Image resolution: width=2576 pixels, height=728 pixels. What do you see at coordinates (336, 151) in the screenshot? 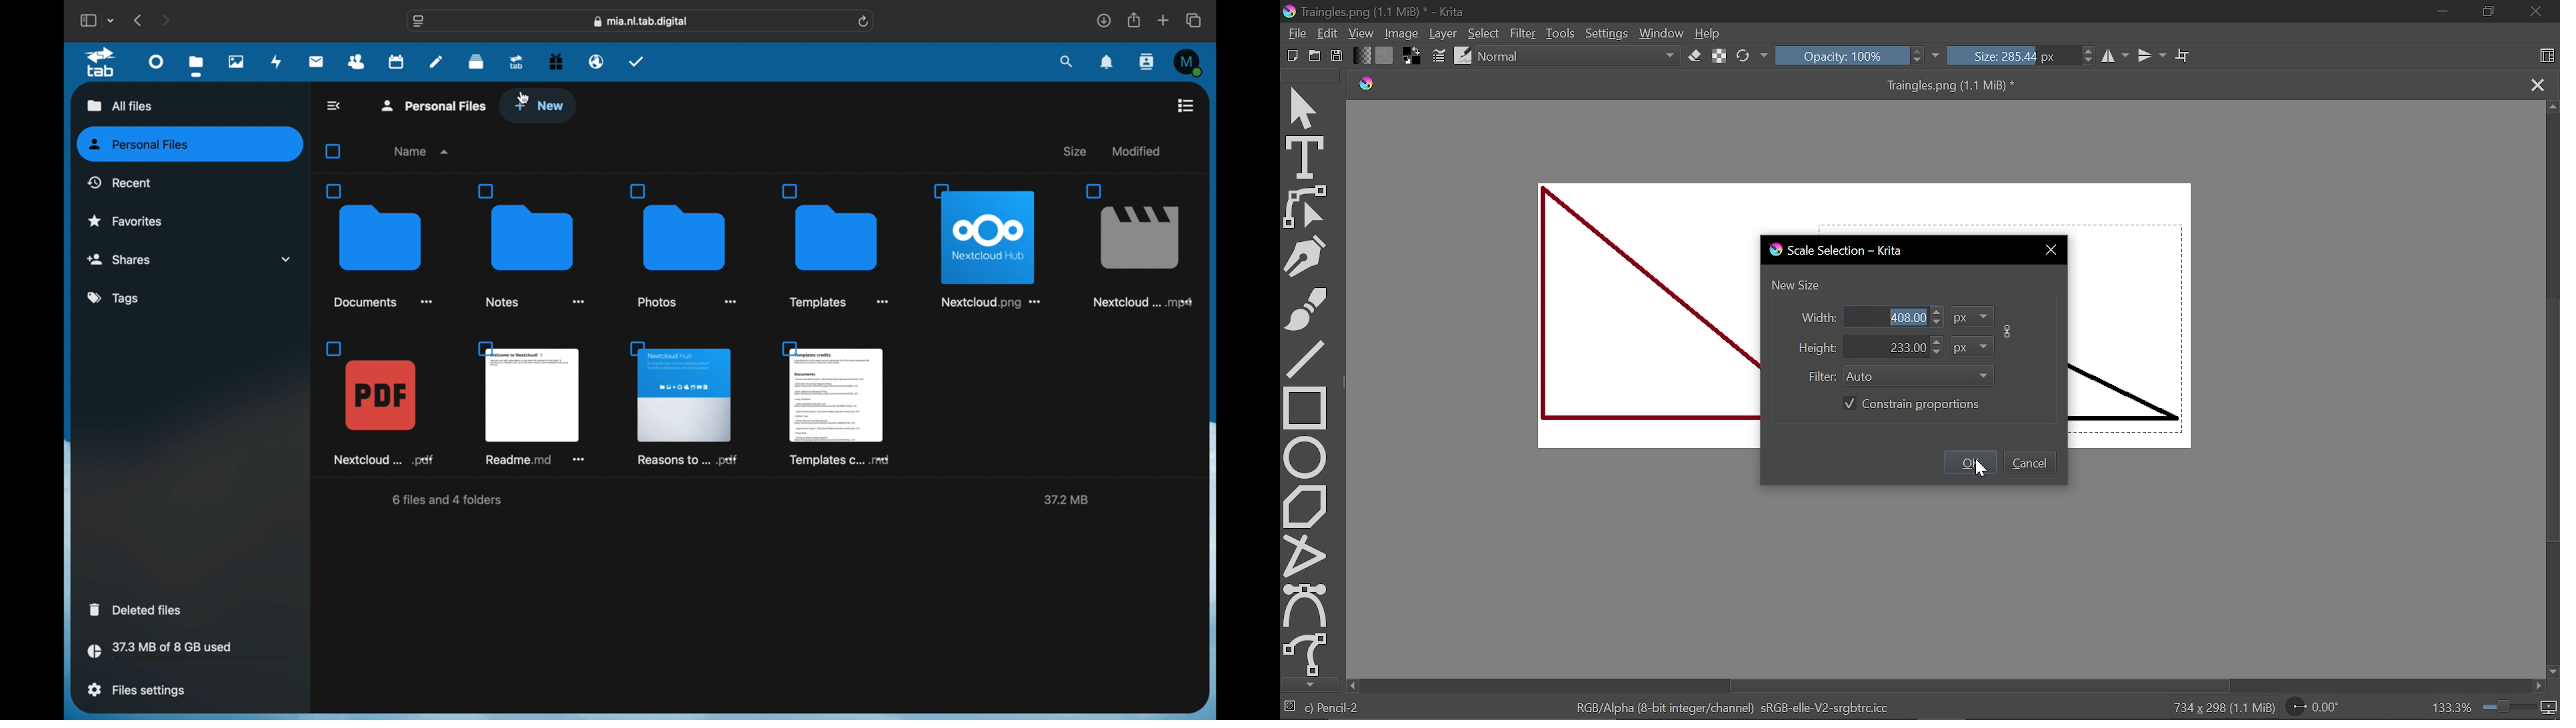
I see `checkbox` at bounding box center [336, 151].